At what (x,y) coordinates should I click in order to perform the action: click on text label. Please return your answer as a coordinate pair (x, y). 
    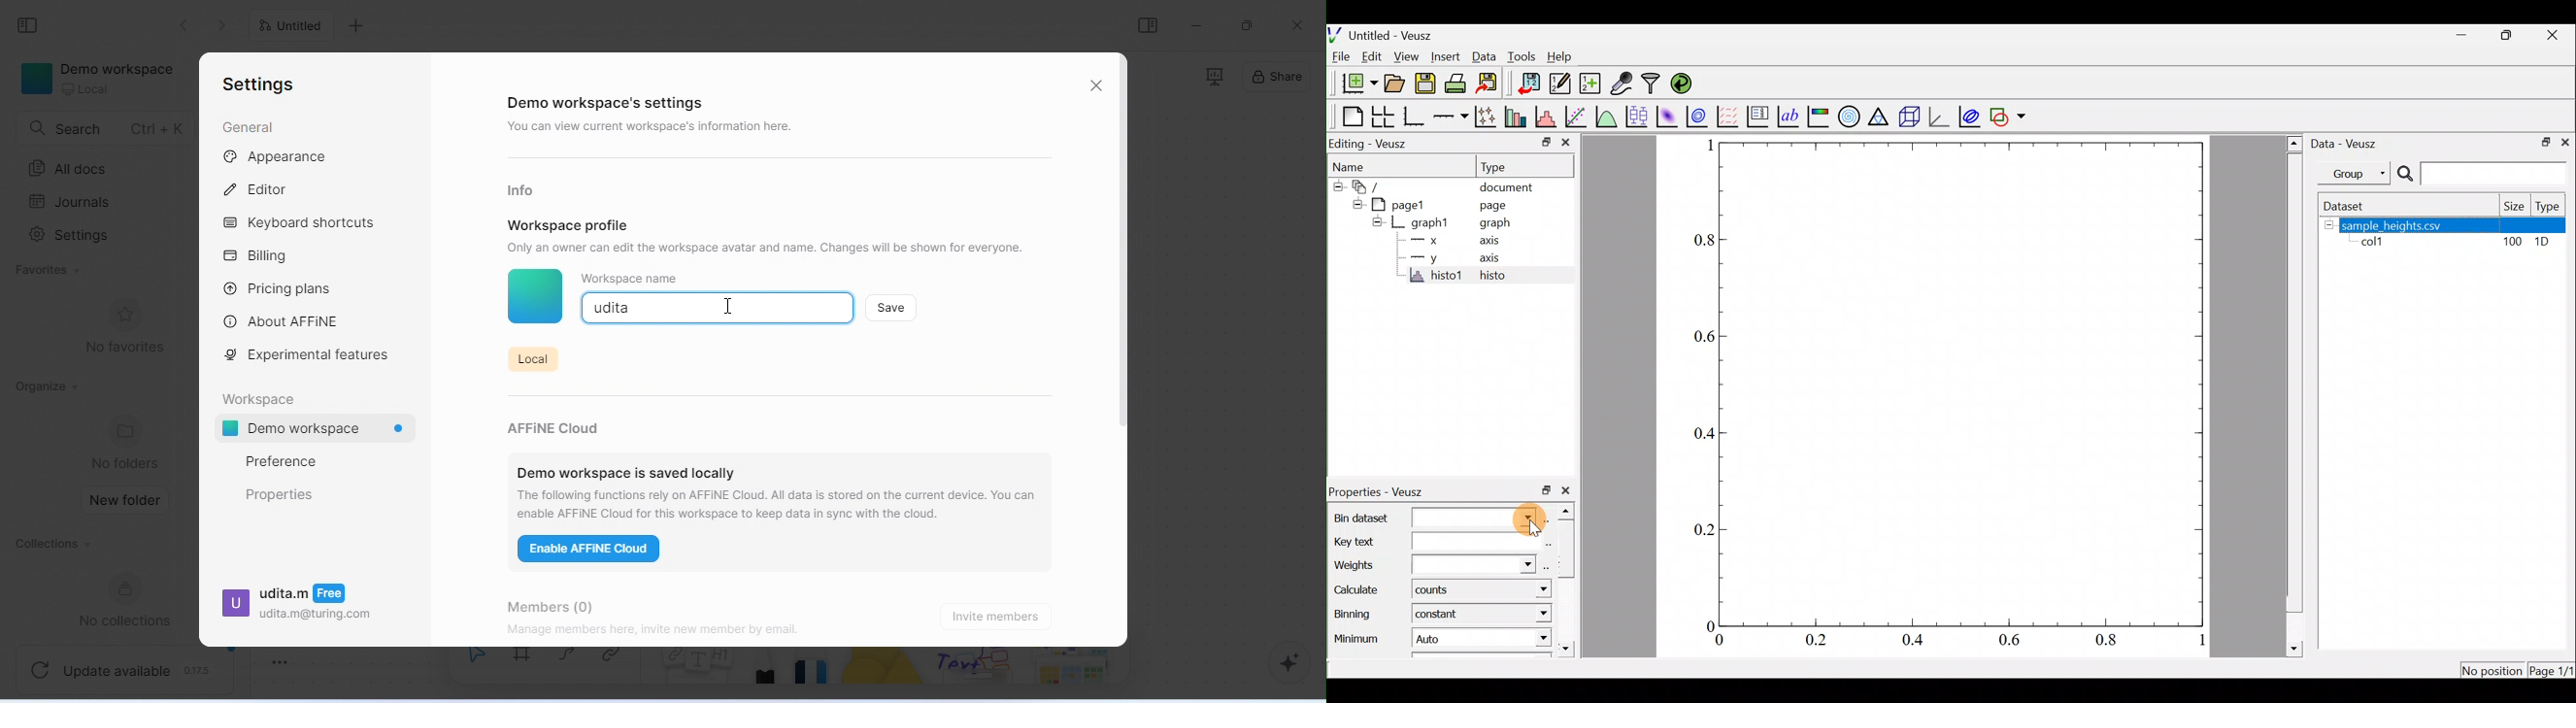
    Looking at the image, I should click on (1790, 117).